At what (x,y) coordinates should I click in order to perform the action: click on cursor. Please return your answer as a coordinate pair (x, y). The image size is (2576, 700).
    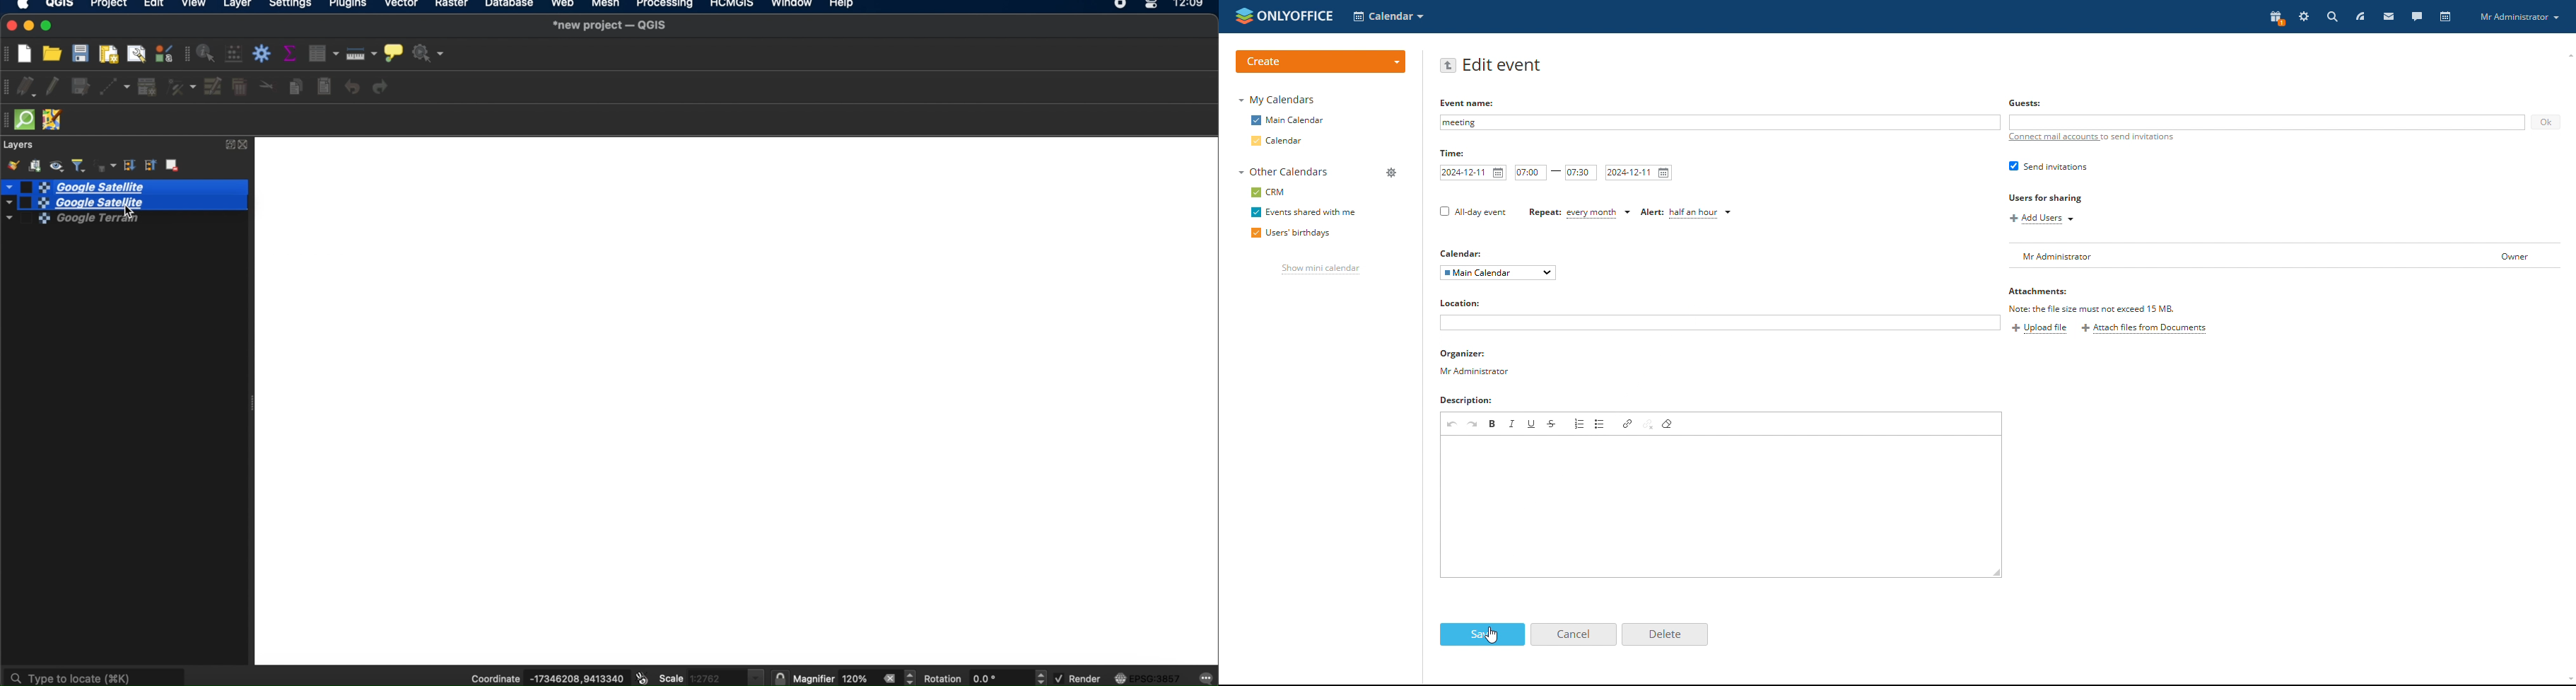
    Looking at the image, I should click on (1492, 637).